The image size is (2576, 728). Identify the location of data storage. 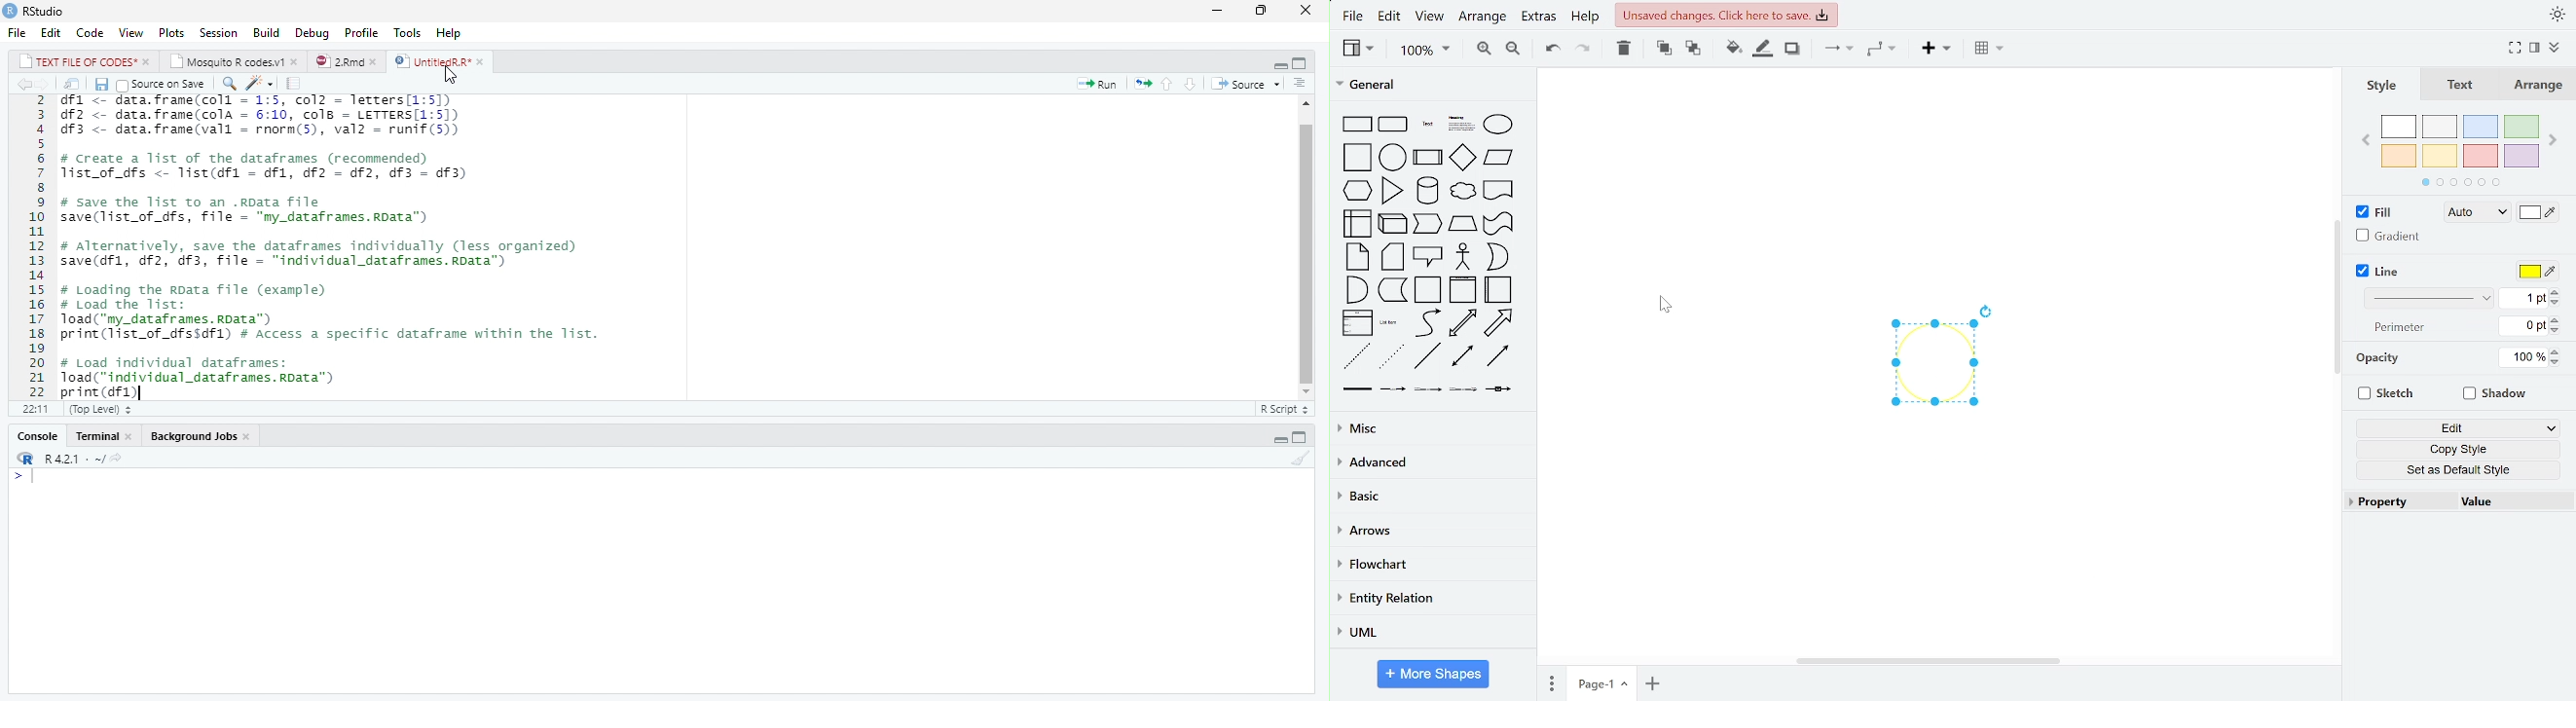
(1391, 290).